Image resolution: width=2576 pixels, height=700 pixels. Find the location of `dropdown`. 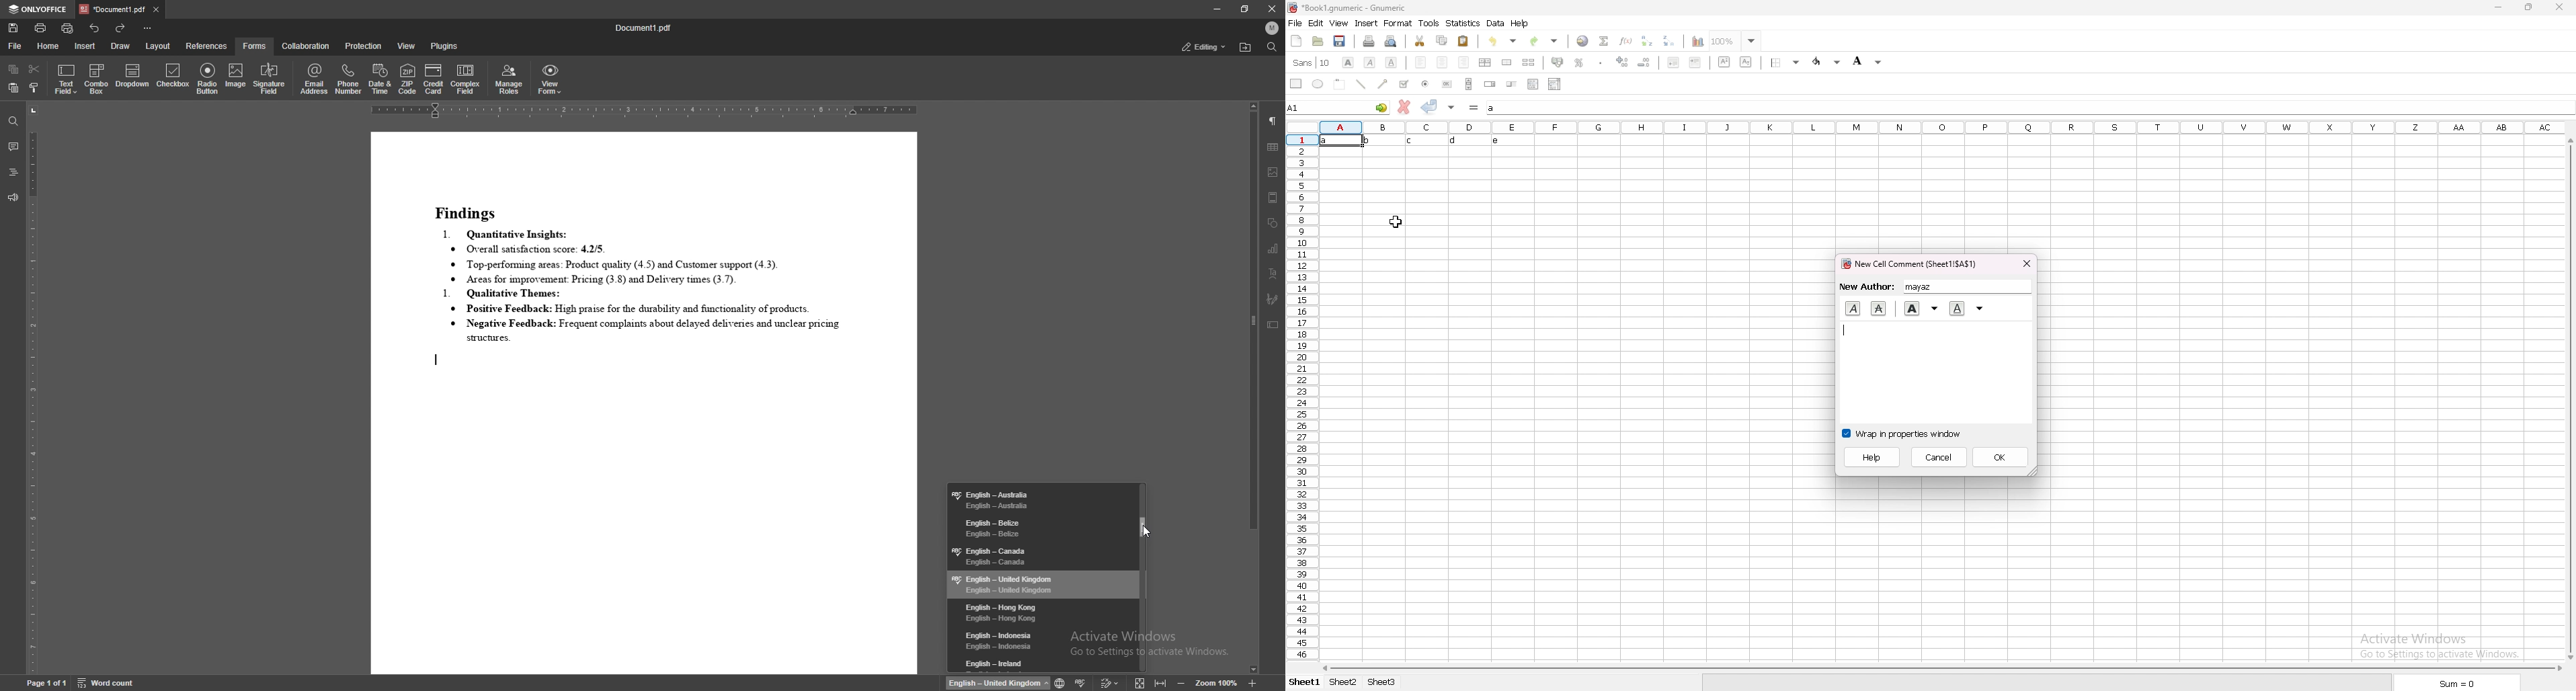

dropdown is located at coordinates (133, 77).